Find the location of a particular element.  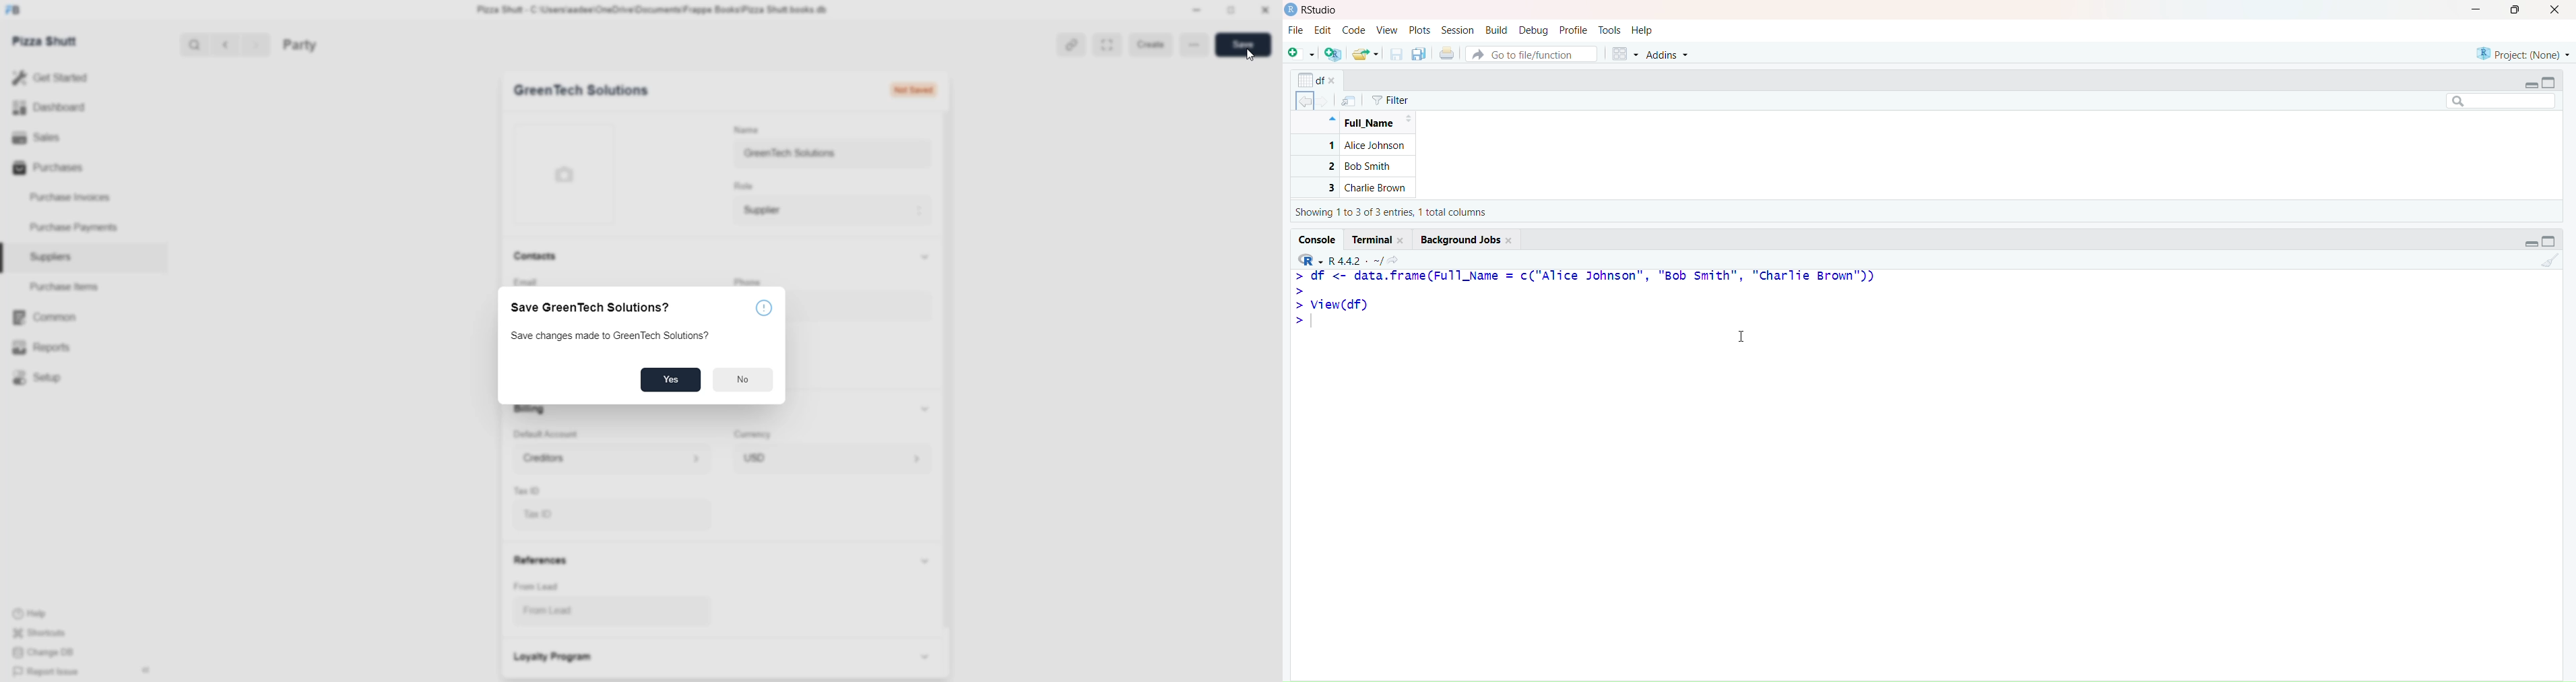

Create a project is located at coordinates (1334, 54).